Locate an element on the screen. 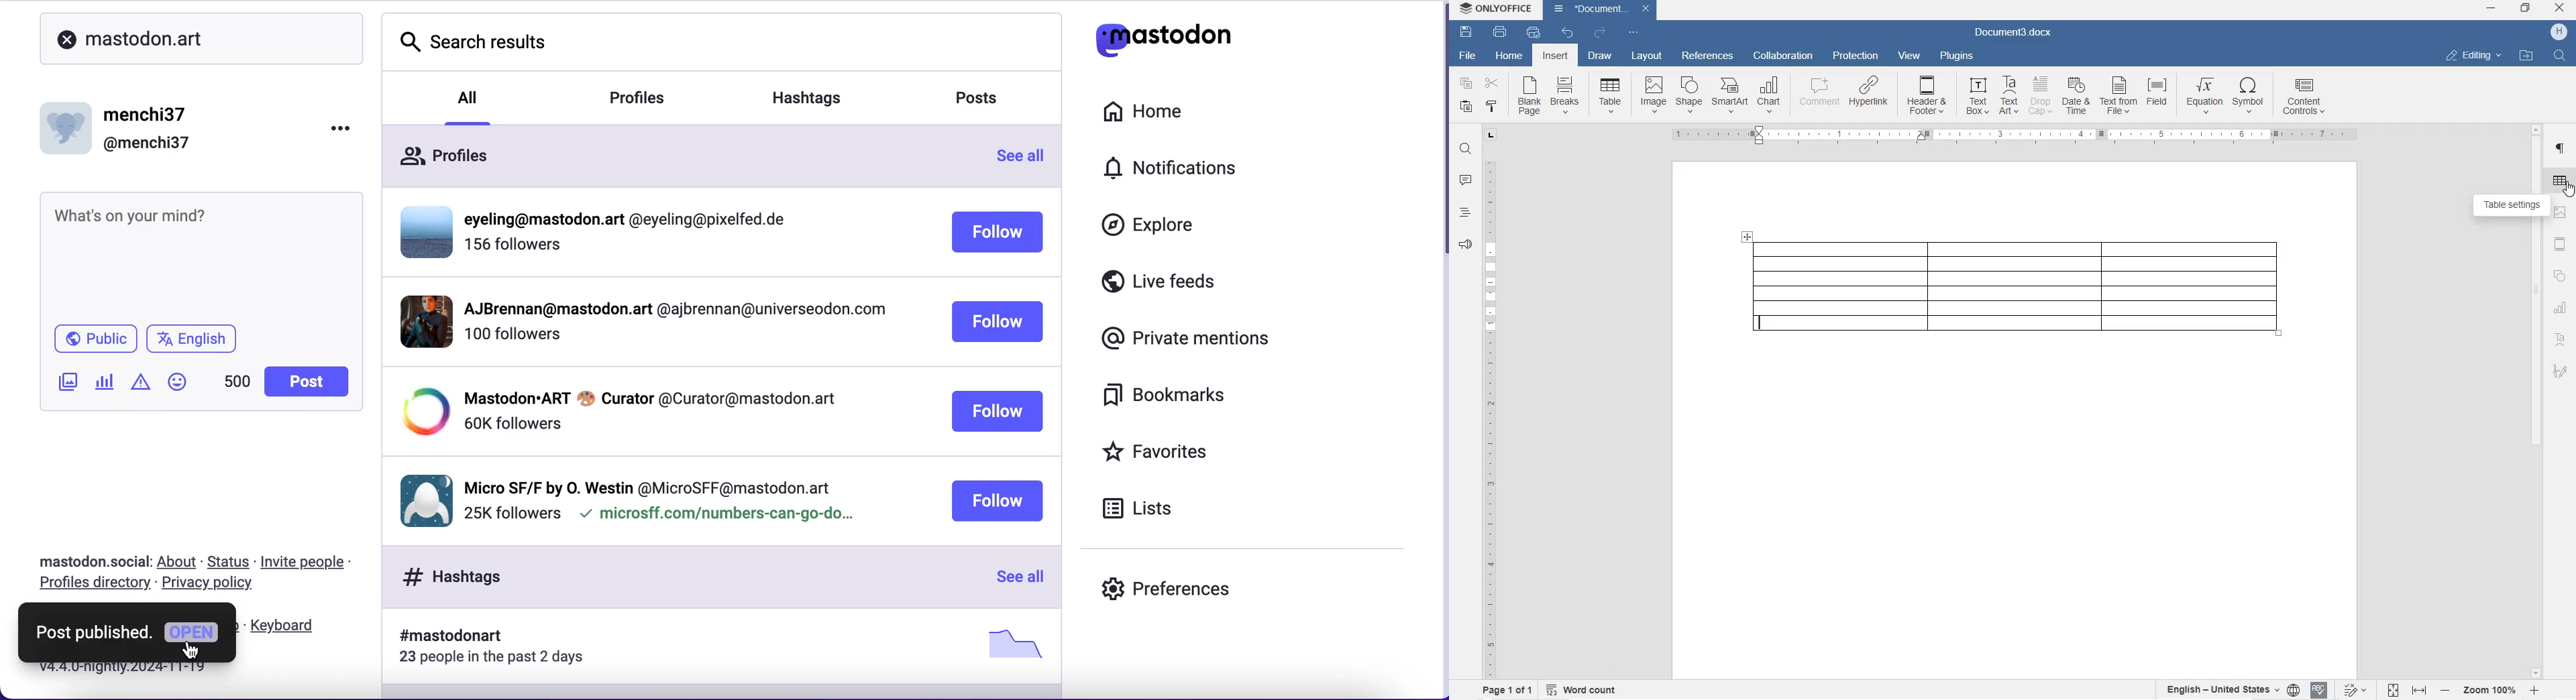 This screenshot has height=700, width=2576. PARAGRAPH SETTINGS is located at coordinates (2561, 150).